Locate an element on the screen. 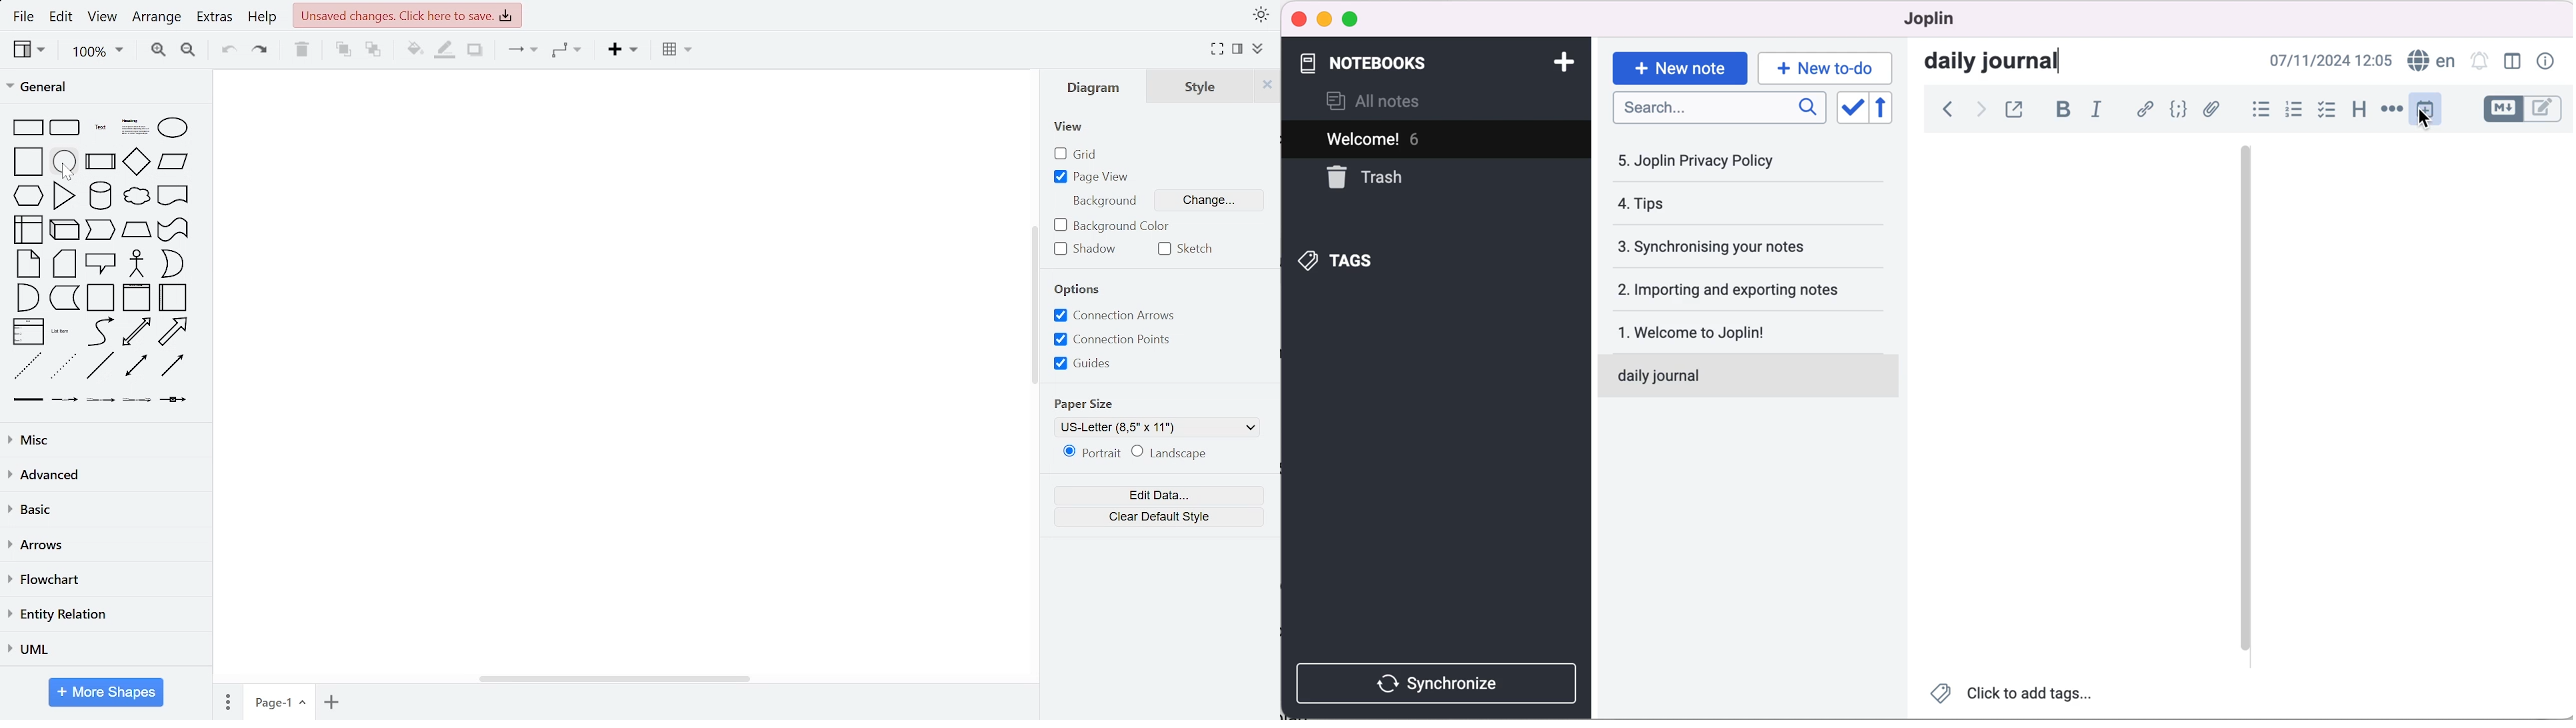  landscape is located at coordinates (1173, 453).